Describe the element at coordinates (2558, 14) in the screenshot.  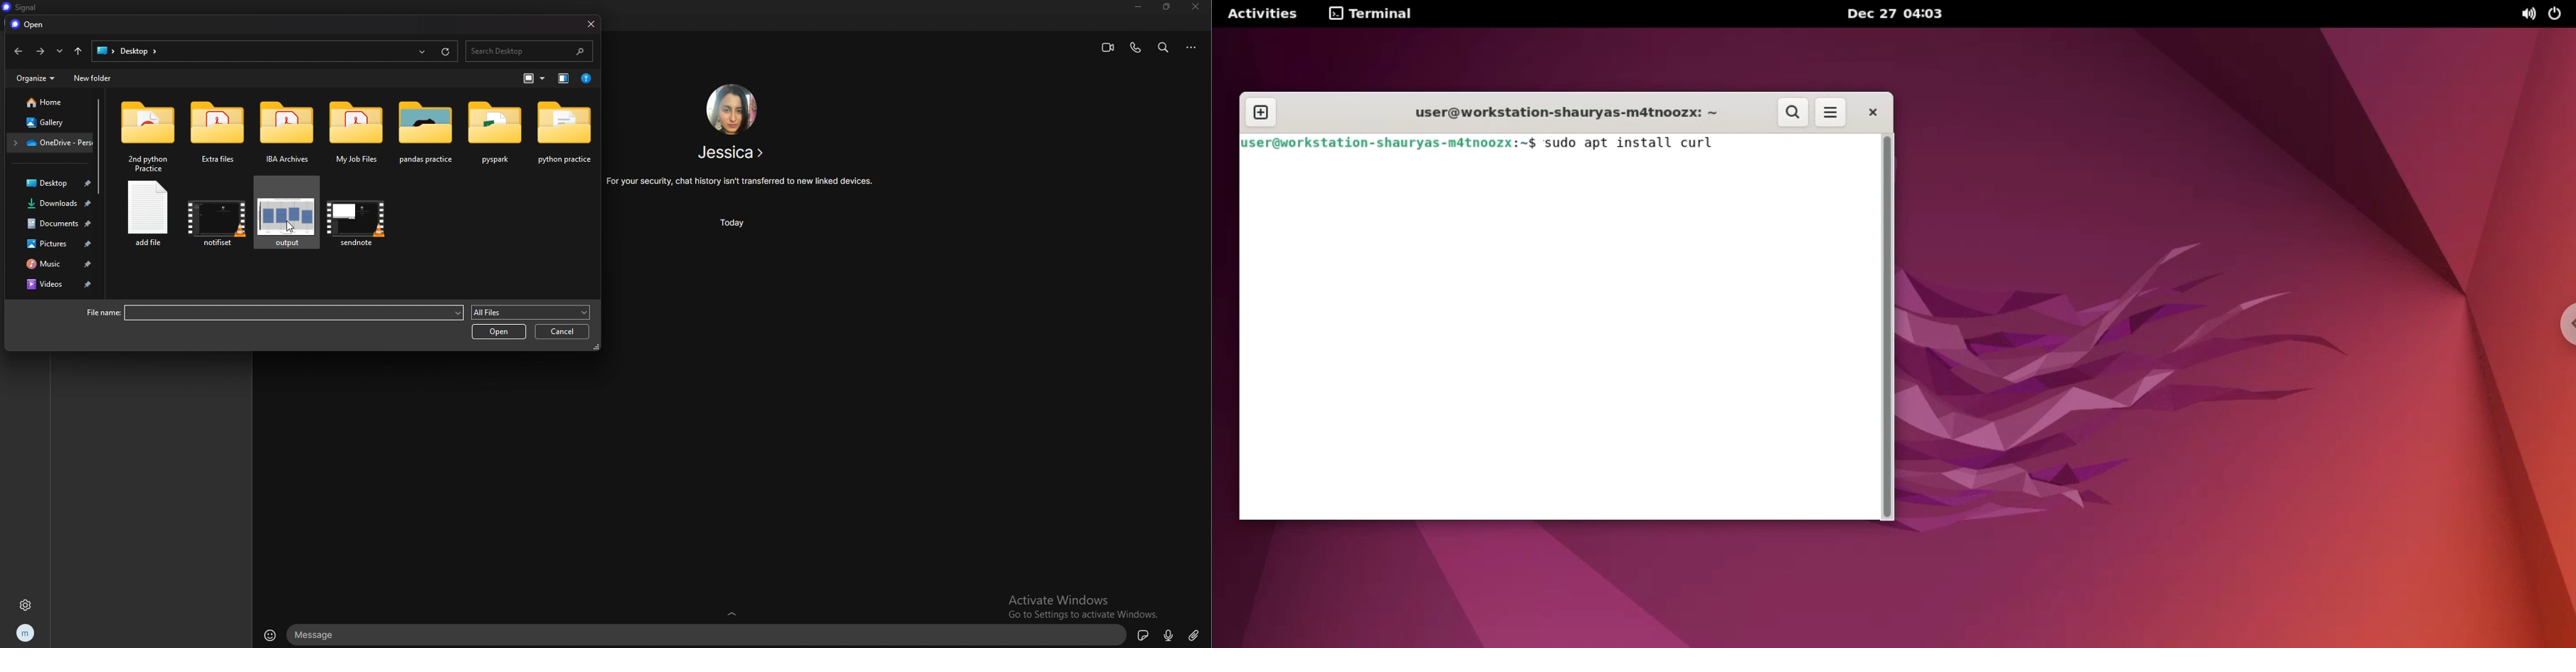
I see `power options` at that location.